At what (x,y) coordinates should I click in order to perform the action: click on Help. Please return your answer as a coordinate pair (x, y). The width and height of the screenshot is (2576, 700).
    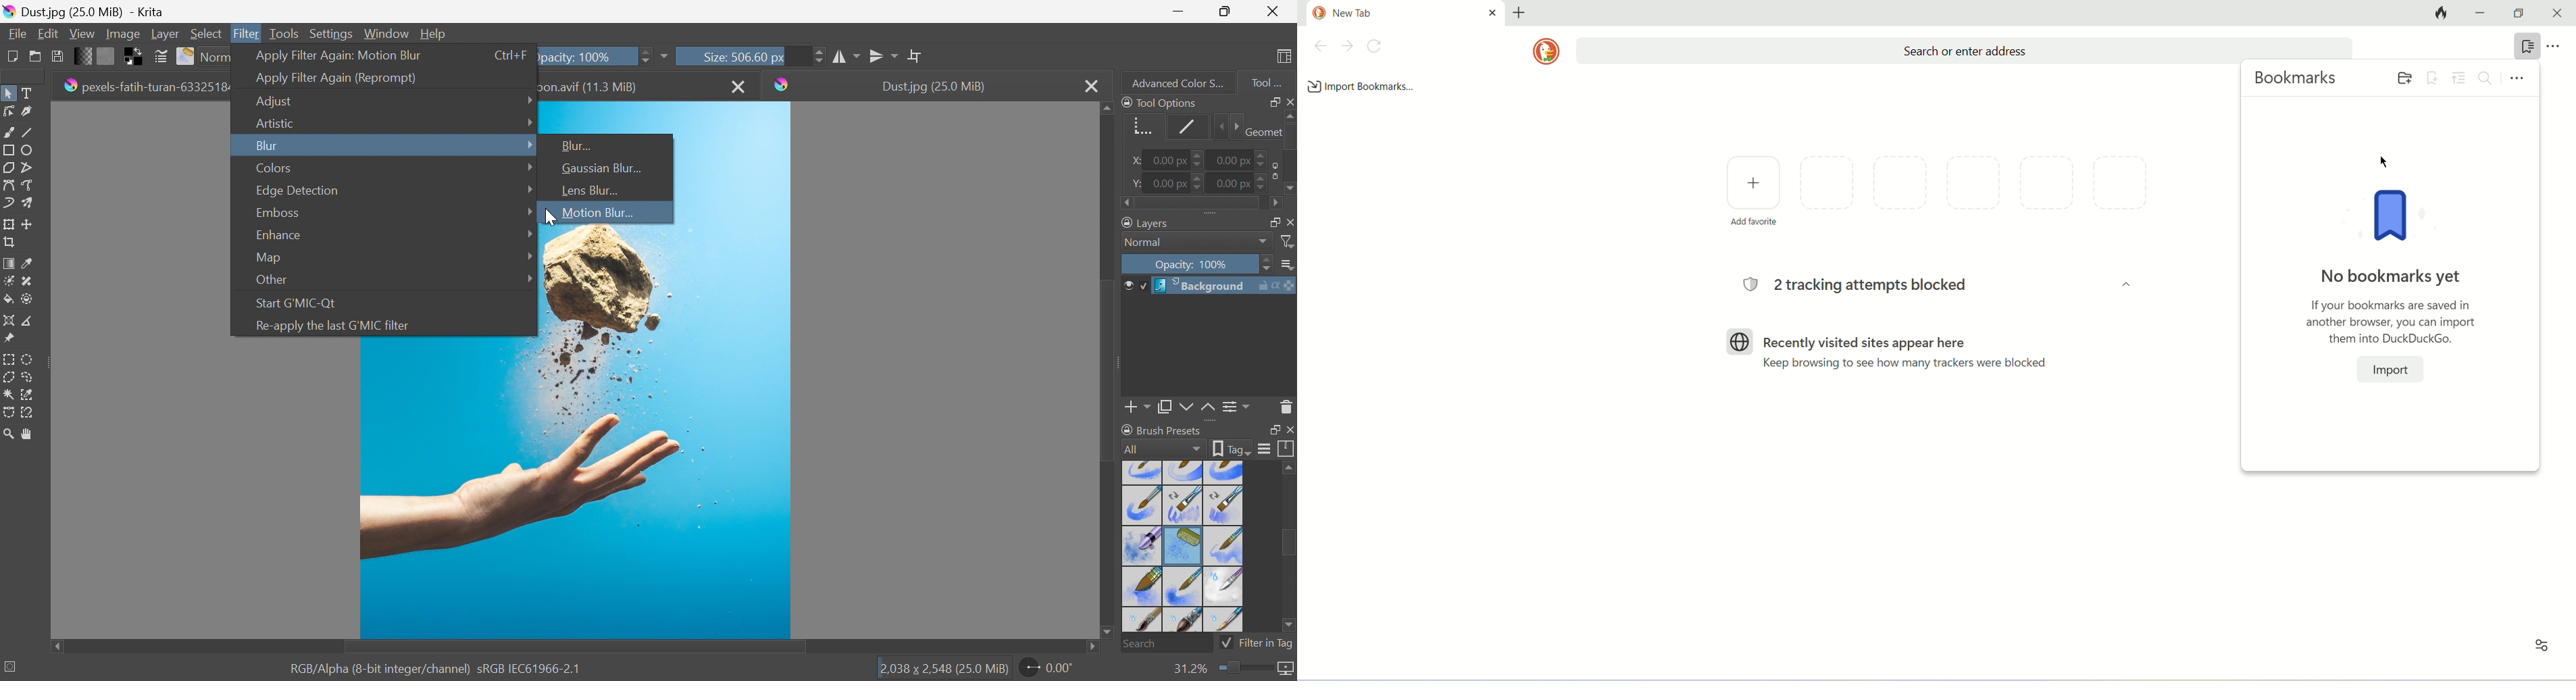
    Looking at the image, I should click on (434, 33).